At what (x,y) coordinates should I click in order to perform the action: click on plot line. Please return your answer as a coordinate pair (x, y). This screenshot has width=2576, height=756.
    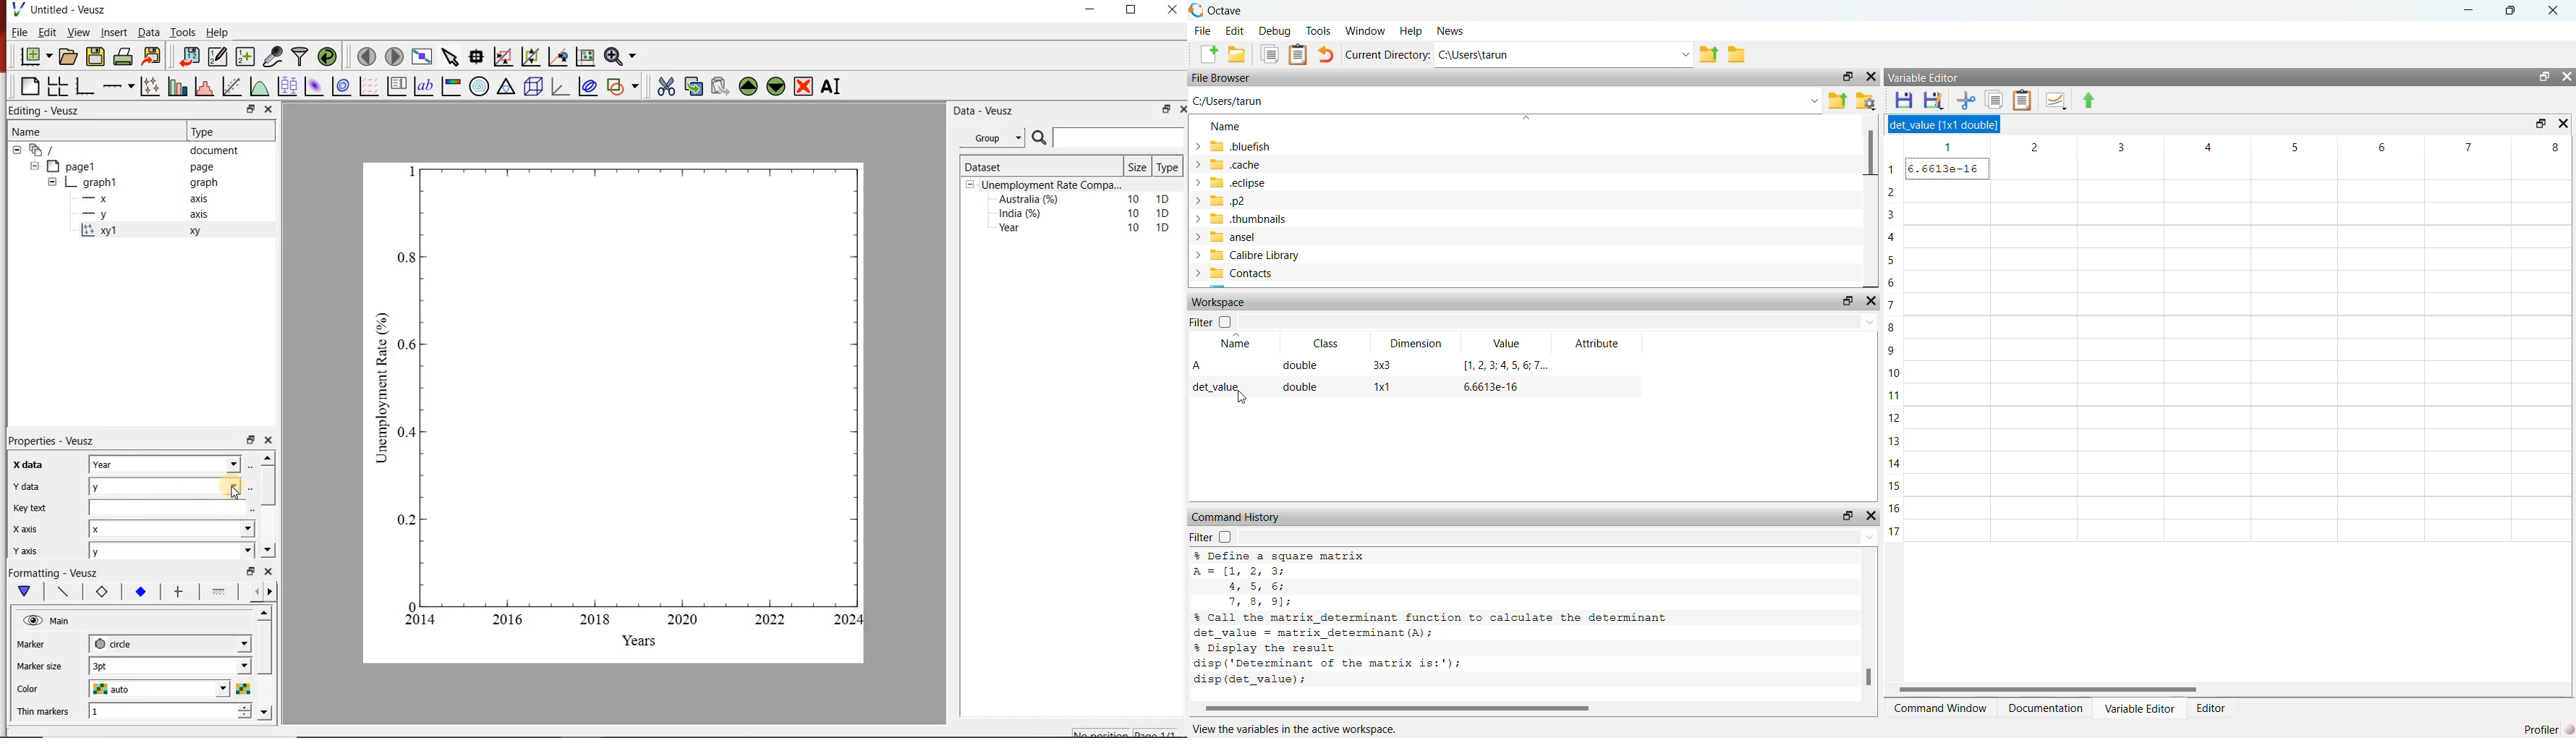
    Looking at the image, I should click on (64, 592).